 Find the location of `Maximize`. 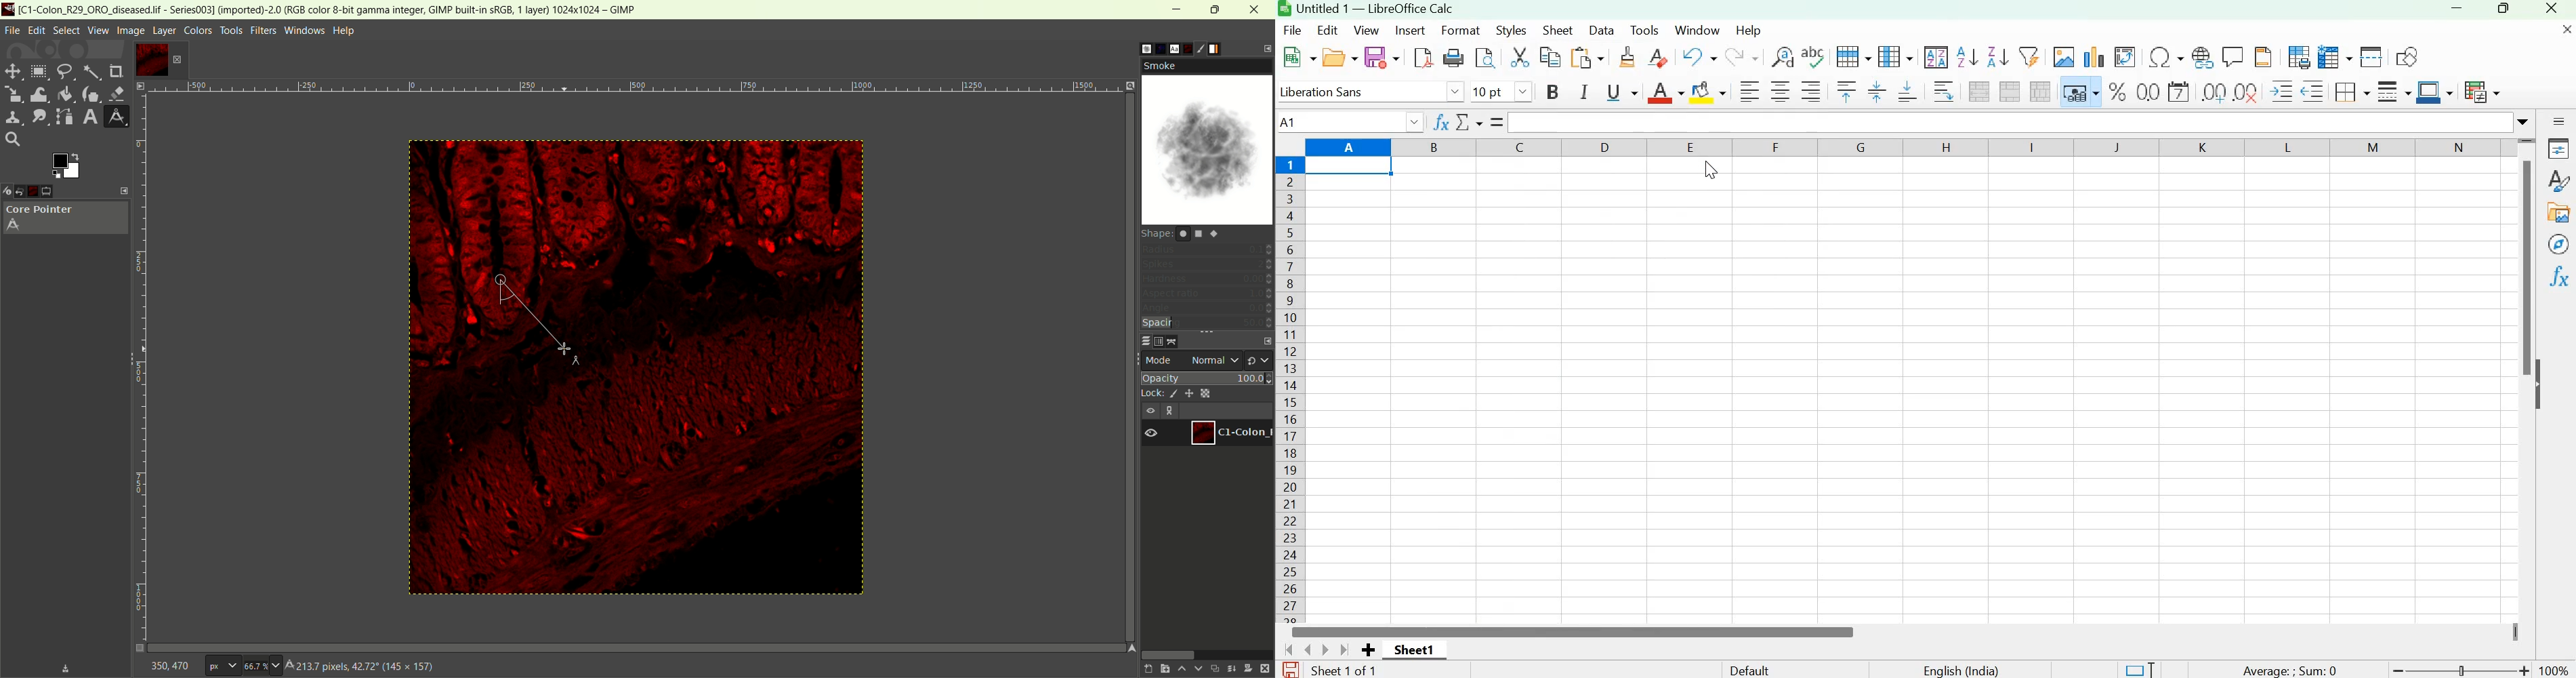

Maximize is located at coordinates (2502, 11).